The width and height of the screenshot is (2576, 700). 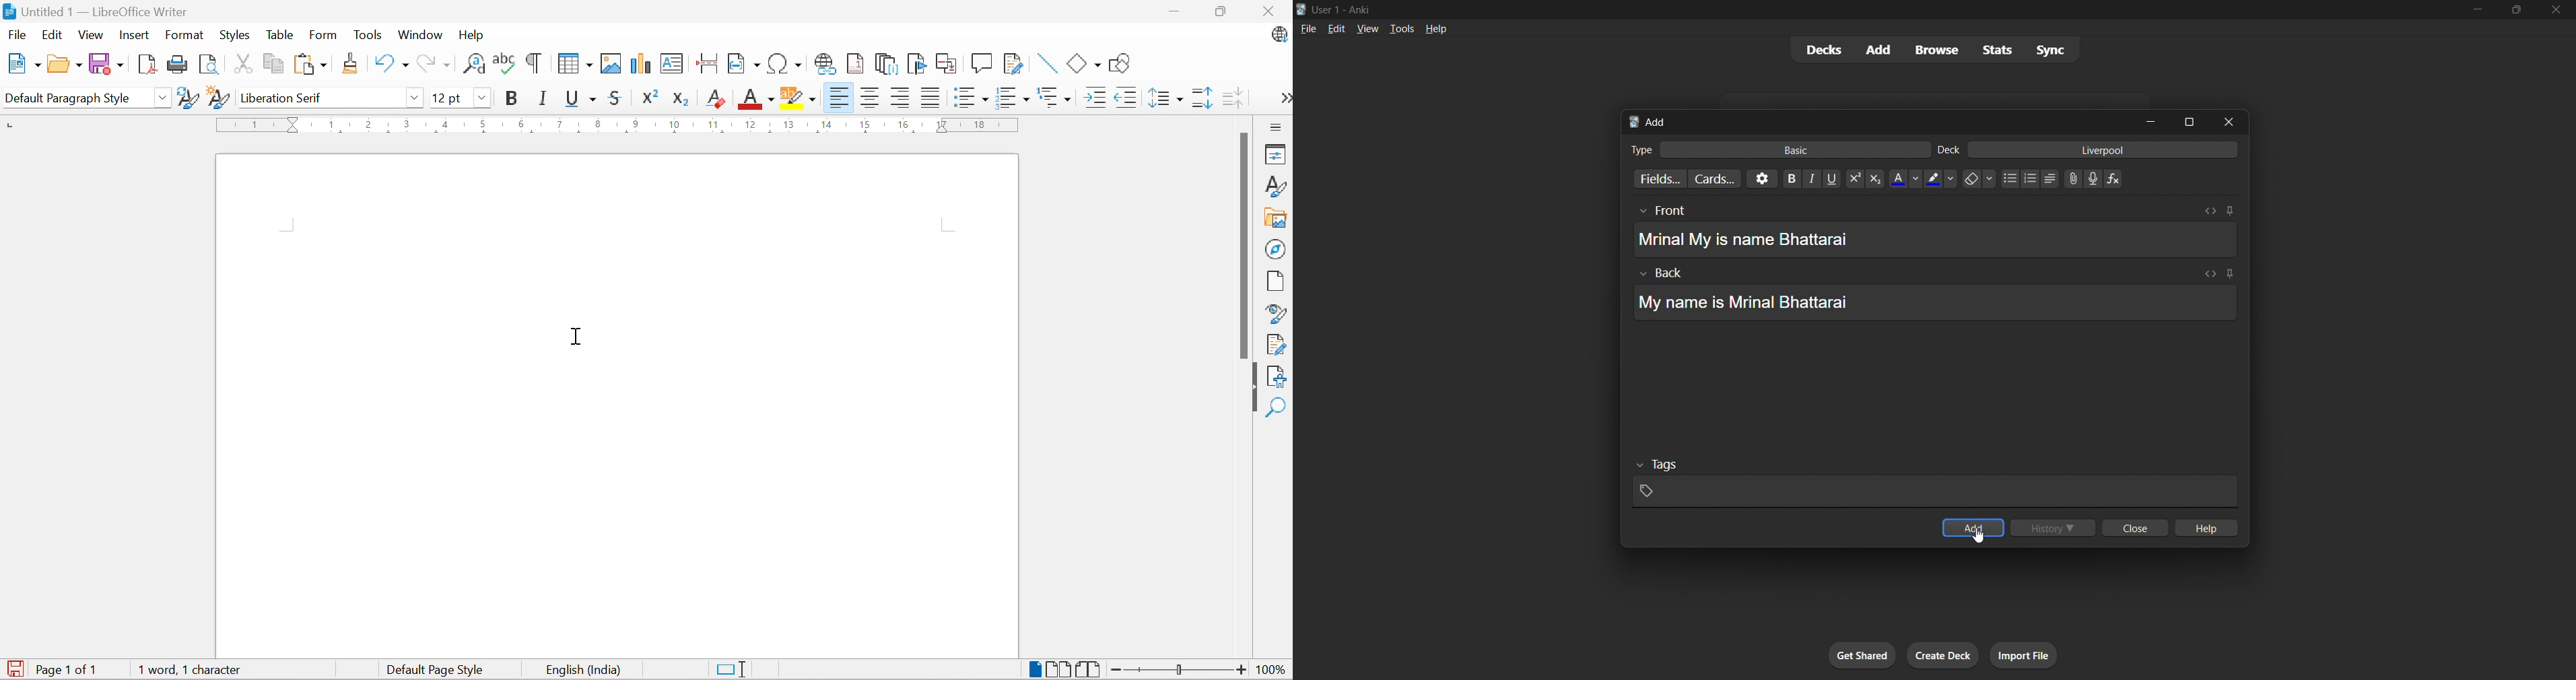 What do you see at coordinates (1761, 178) in the screenshot?
I see `options` at bounding box center [1761, 178].